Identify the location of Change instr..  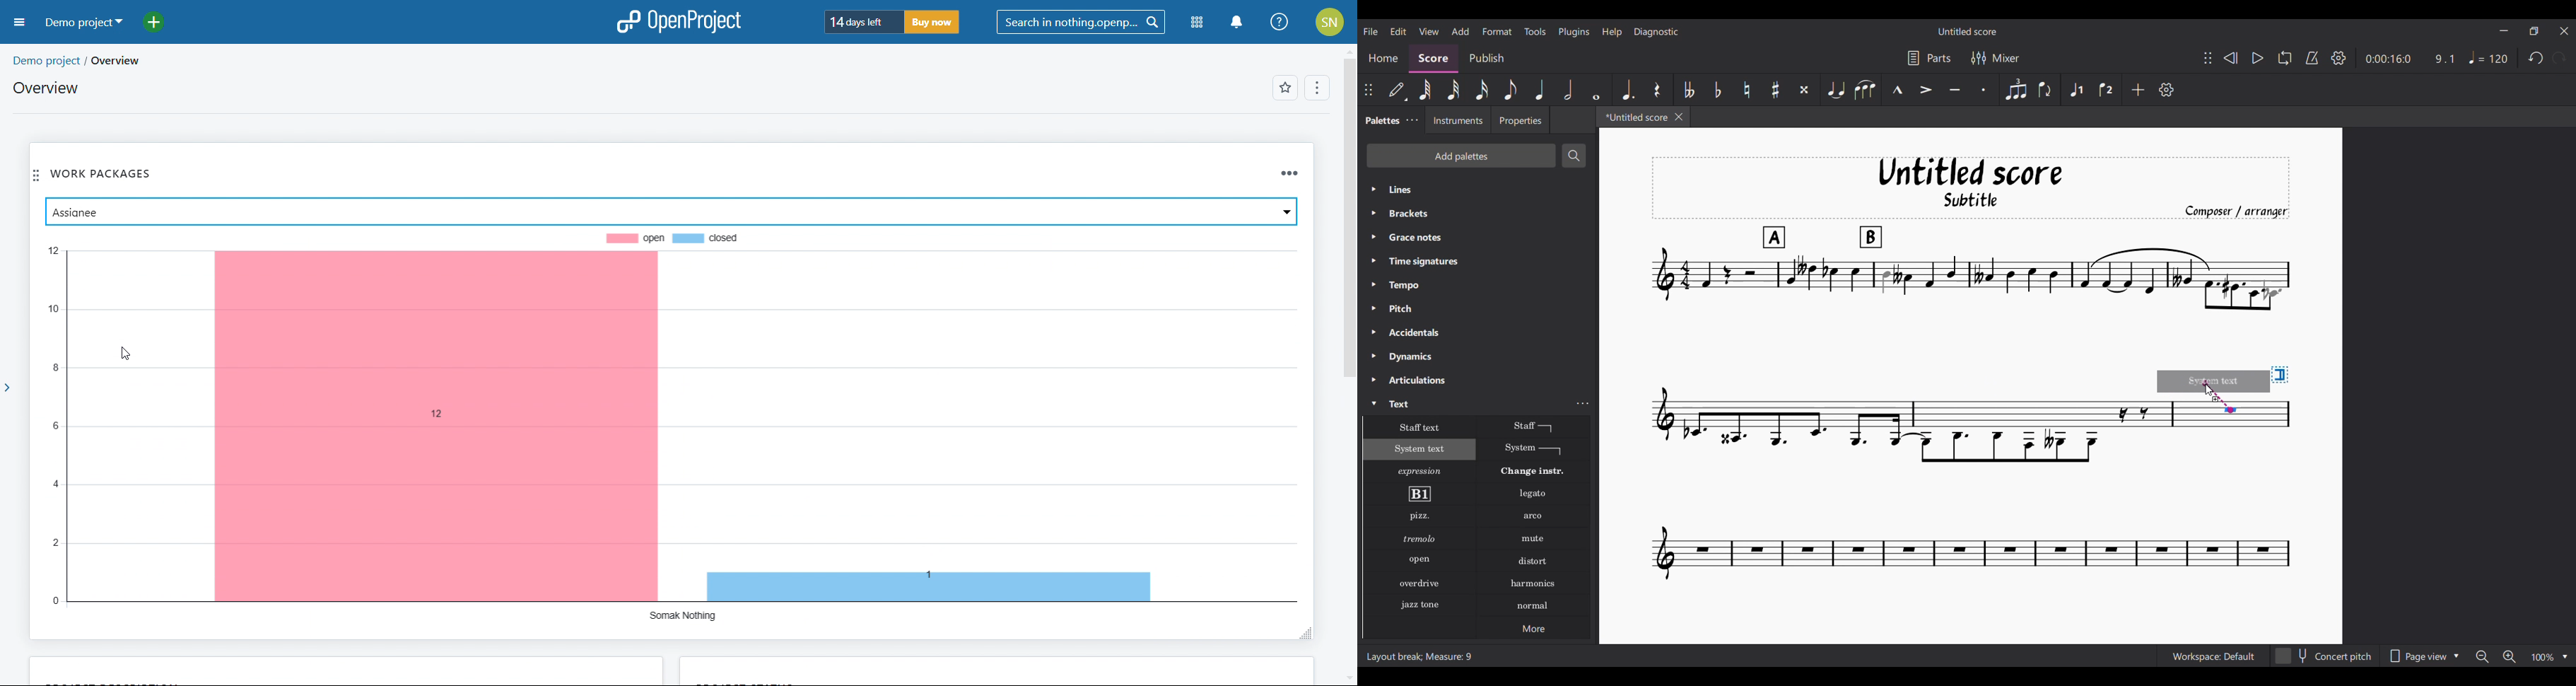
(1533, 471).